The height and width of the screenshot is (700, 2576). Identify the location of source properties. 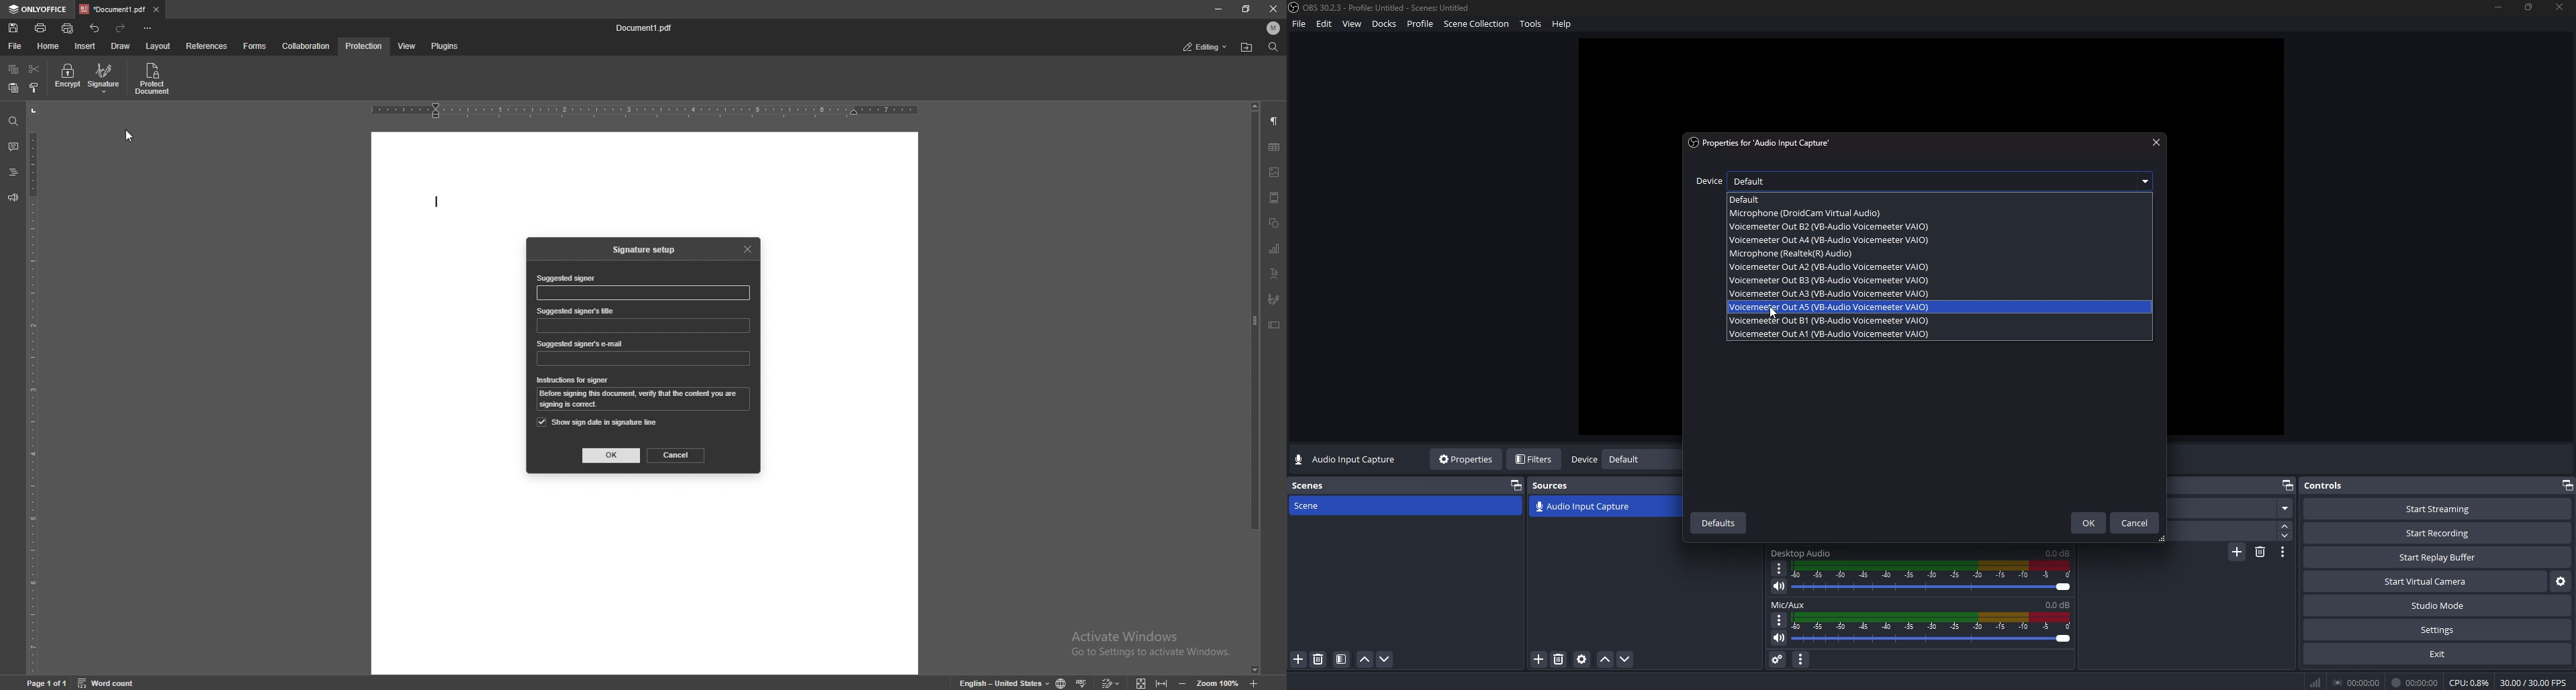
(1581, 659).